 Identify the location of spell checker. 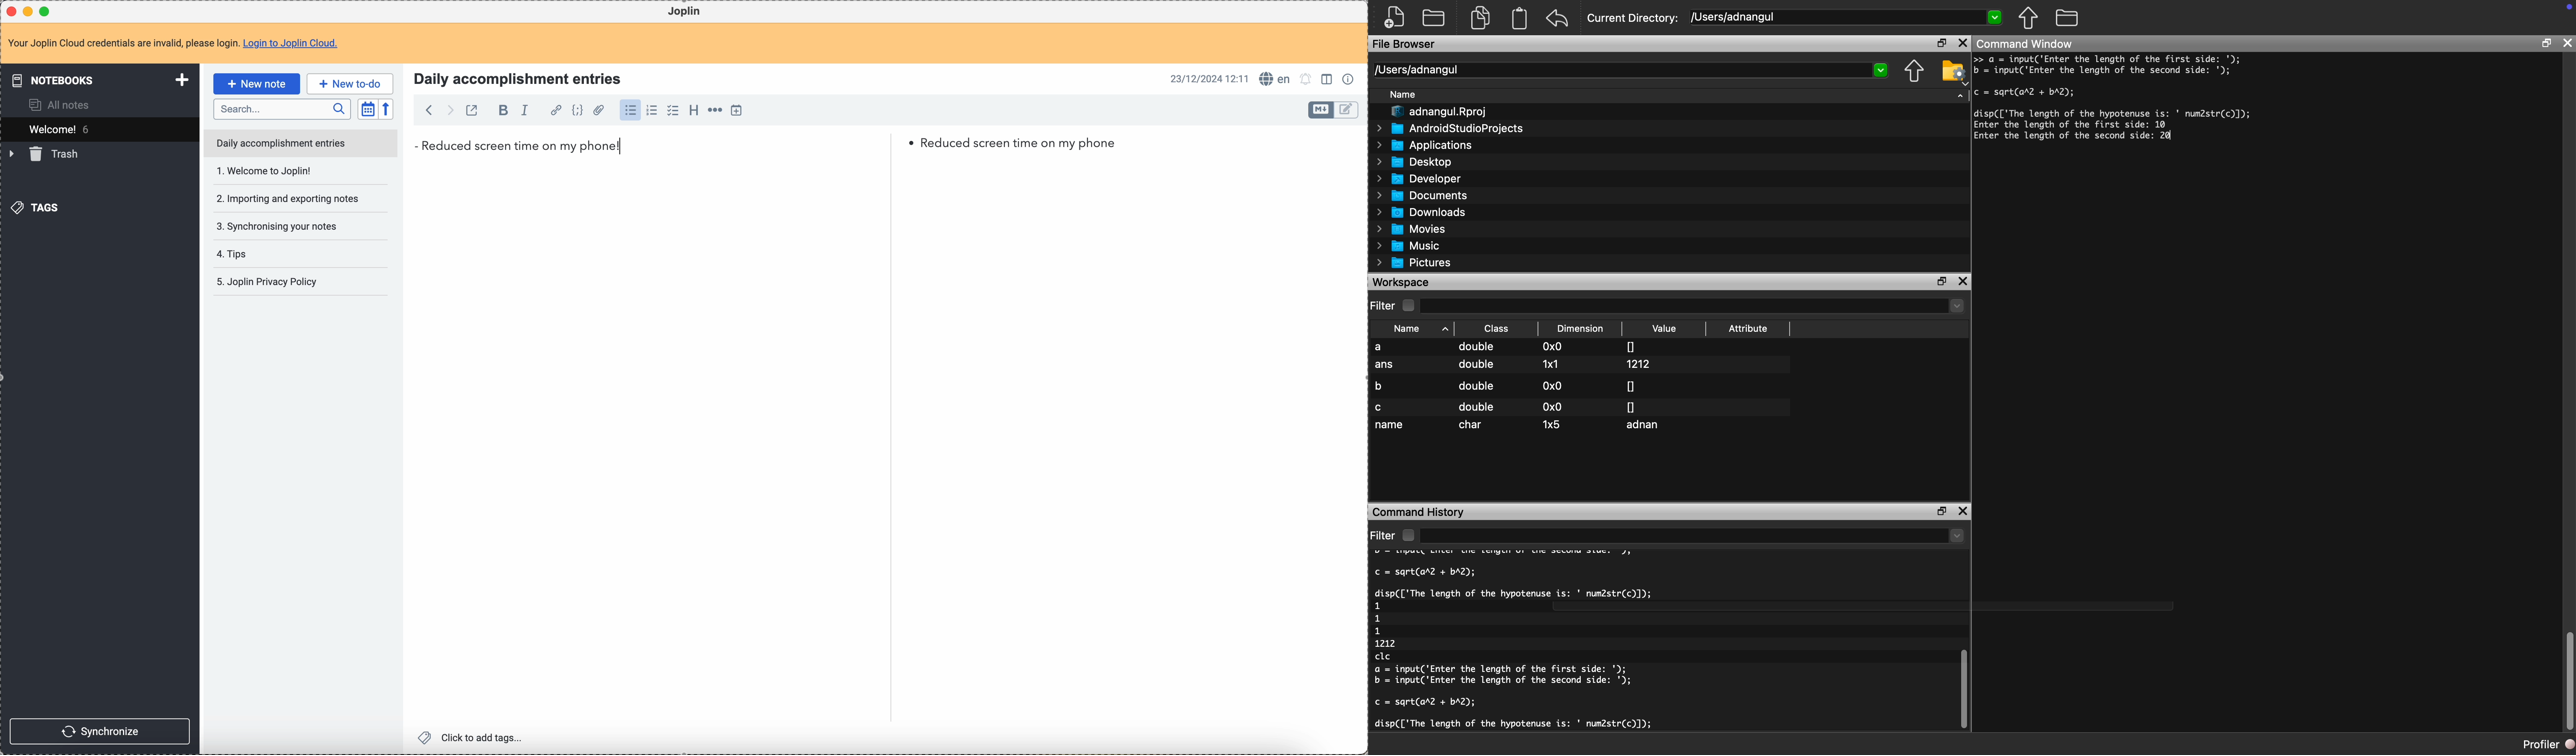
(1275, 79).